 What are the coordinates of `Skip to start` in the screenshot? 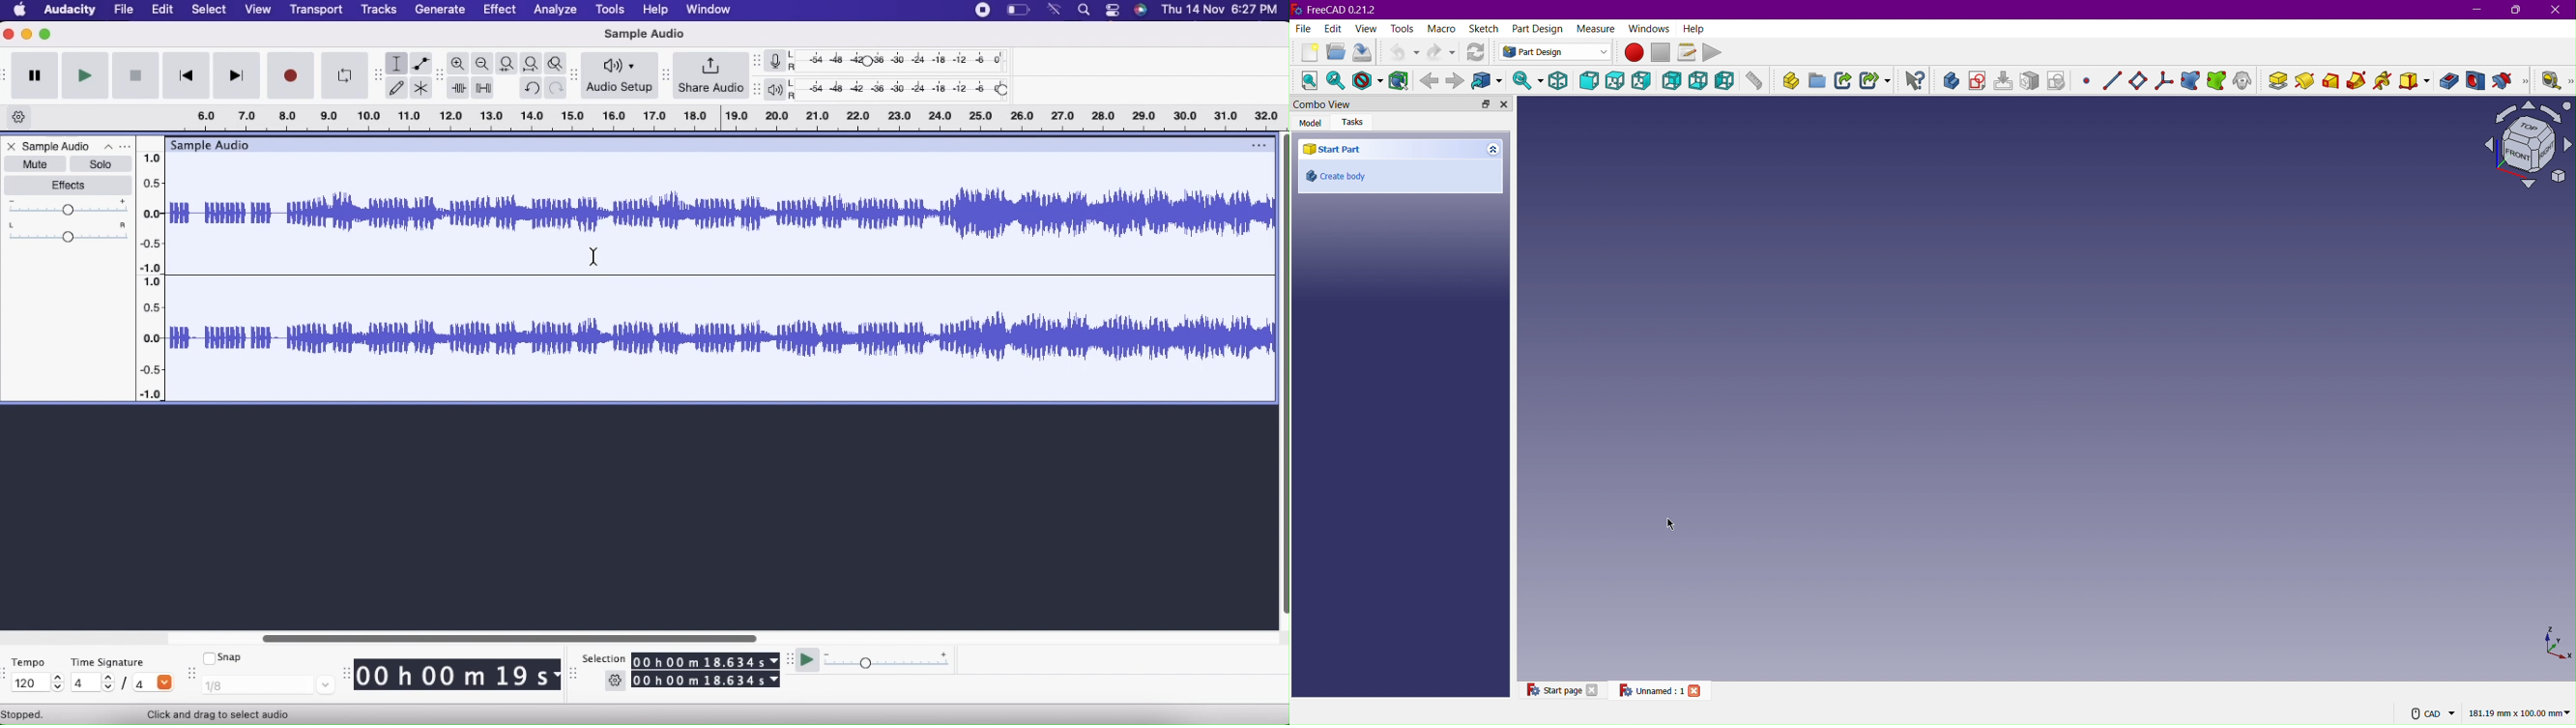 It's located at (187, 75).